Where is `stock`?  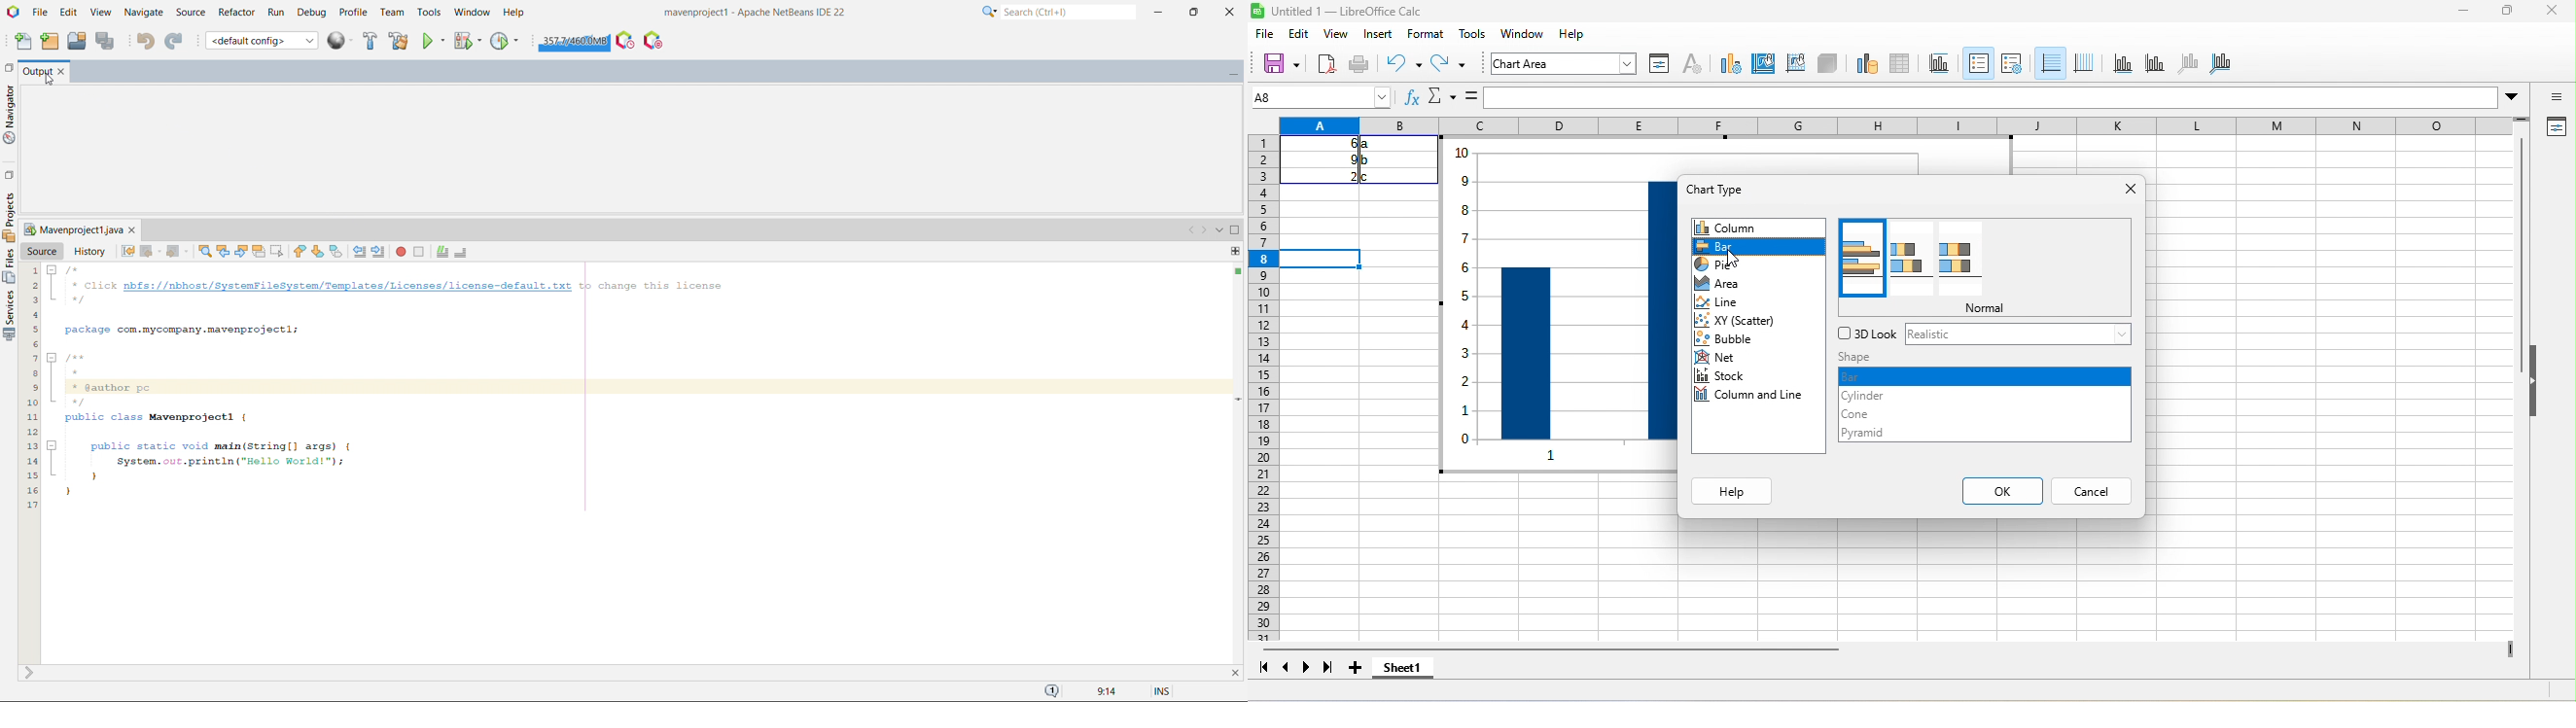 stock is located at coordinates (1730, 376).